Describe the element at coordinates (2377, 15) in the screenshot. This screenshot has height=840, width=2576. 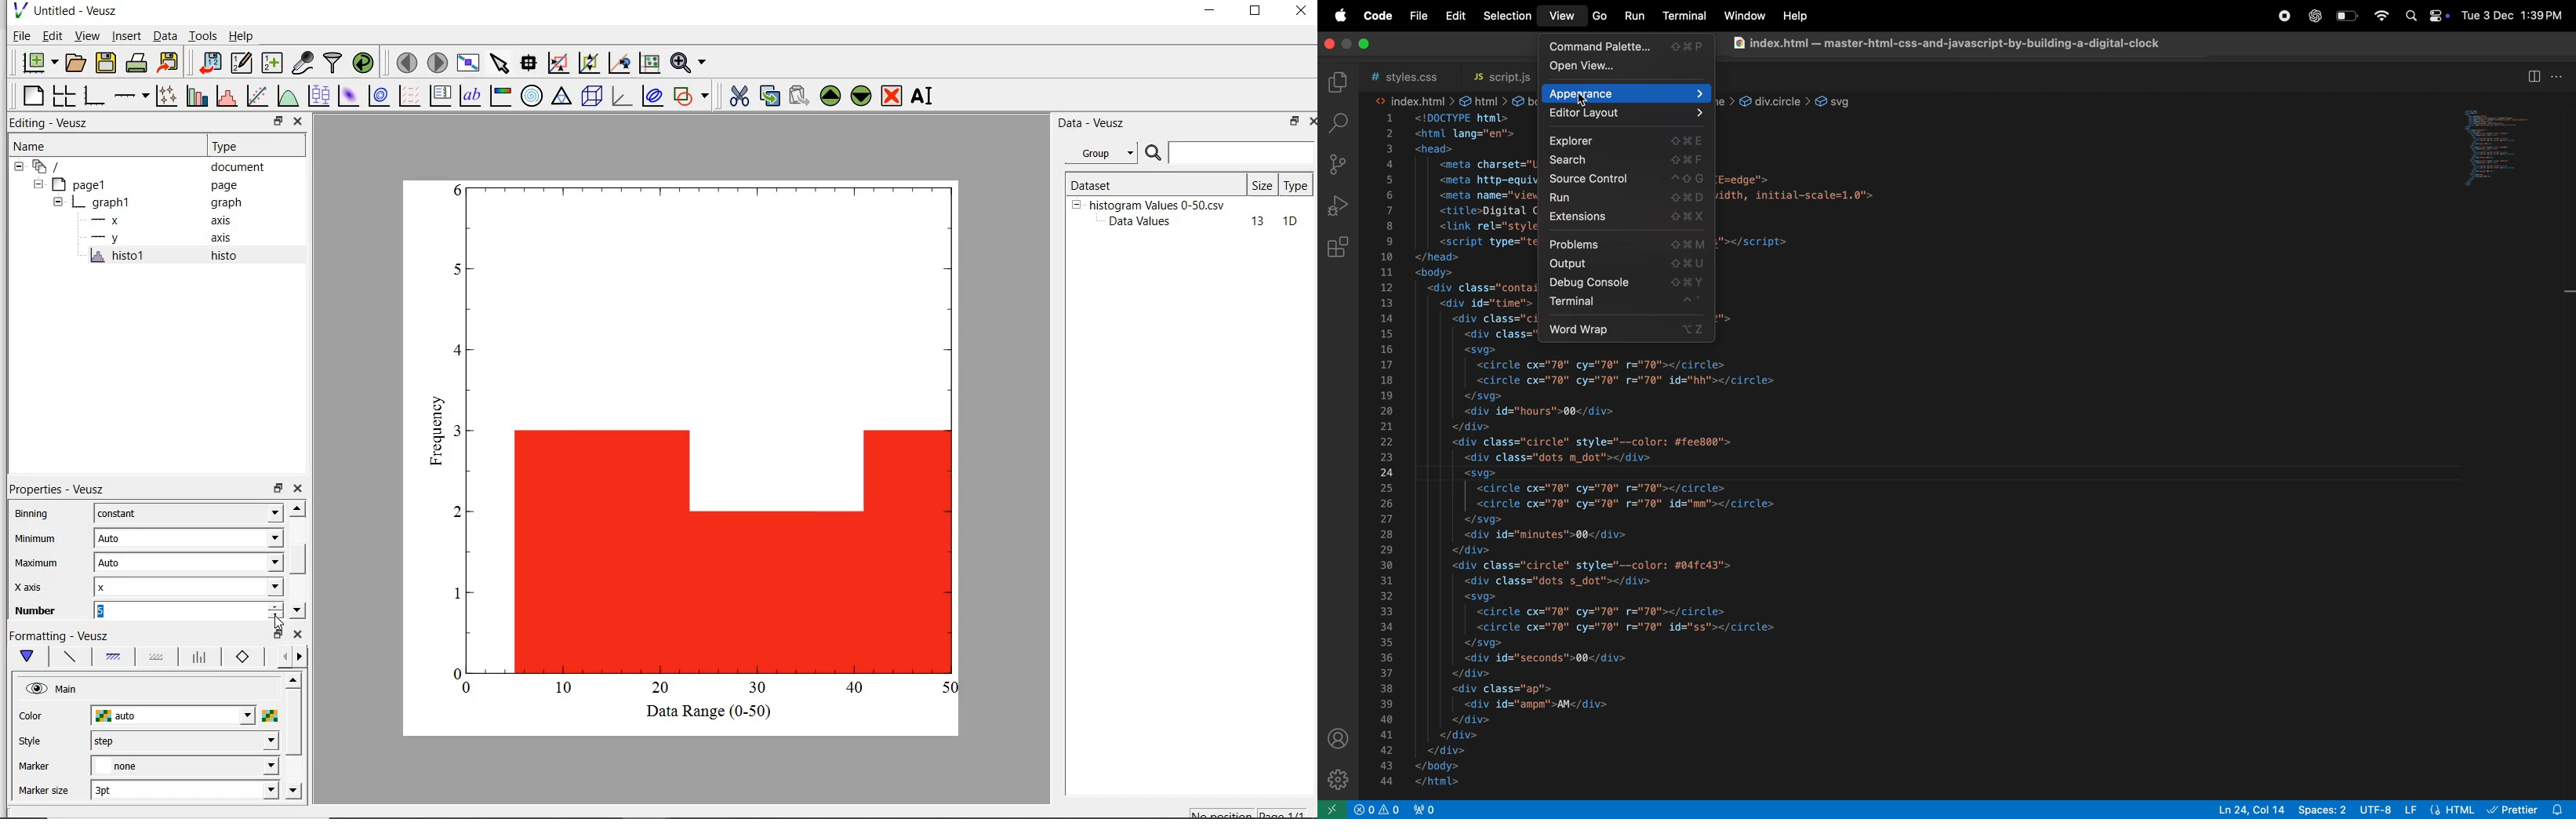
I see `wifi` at that location.